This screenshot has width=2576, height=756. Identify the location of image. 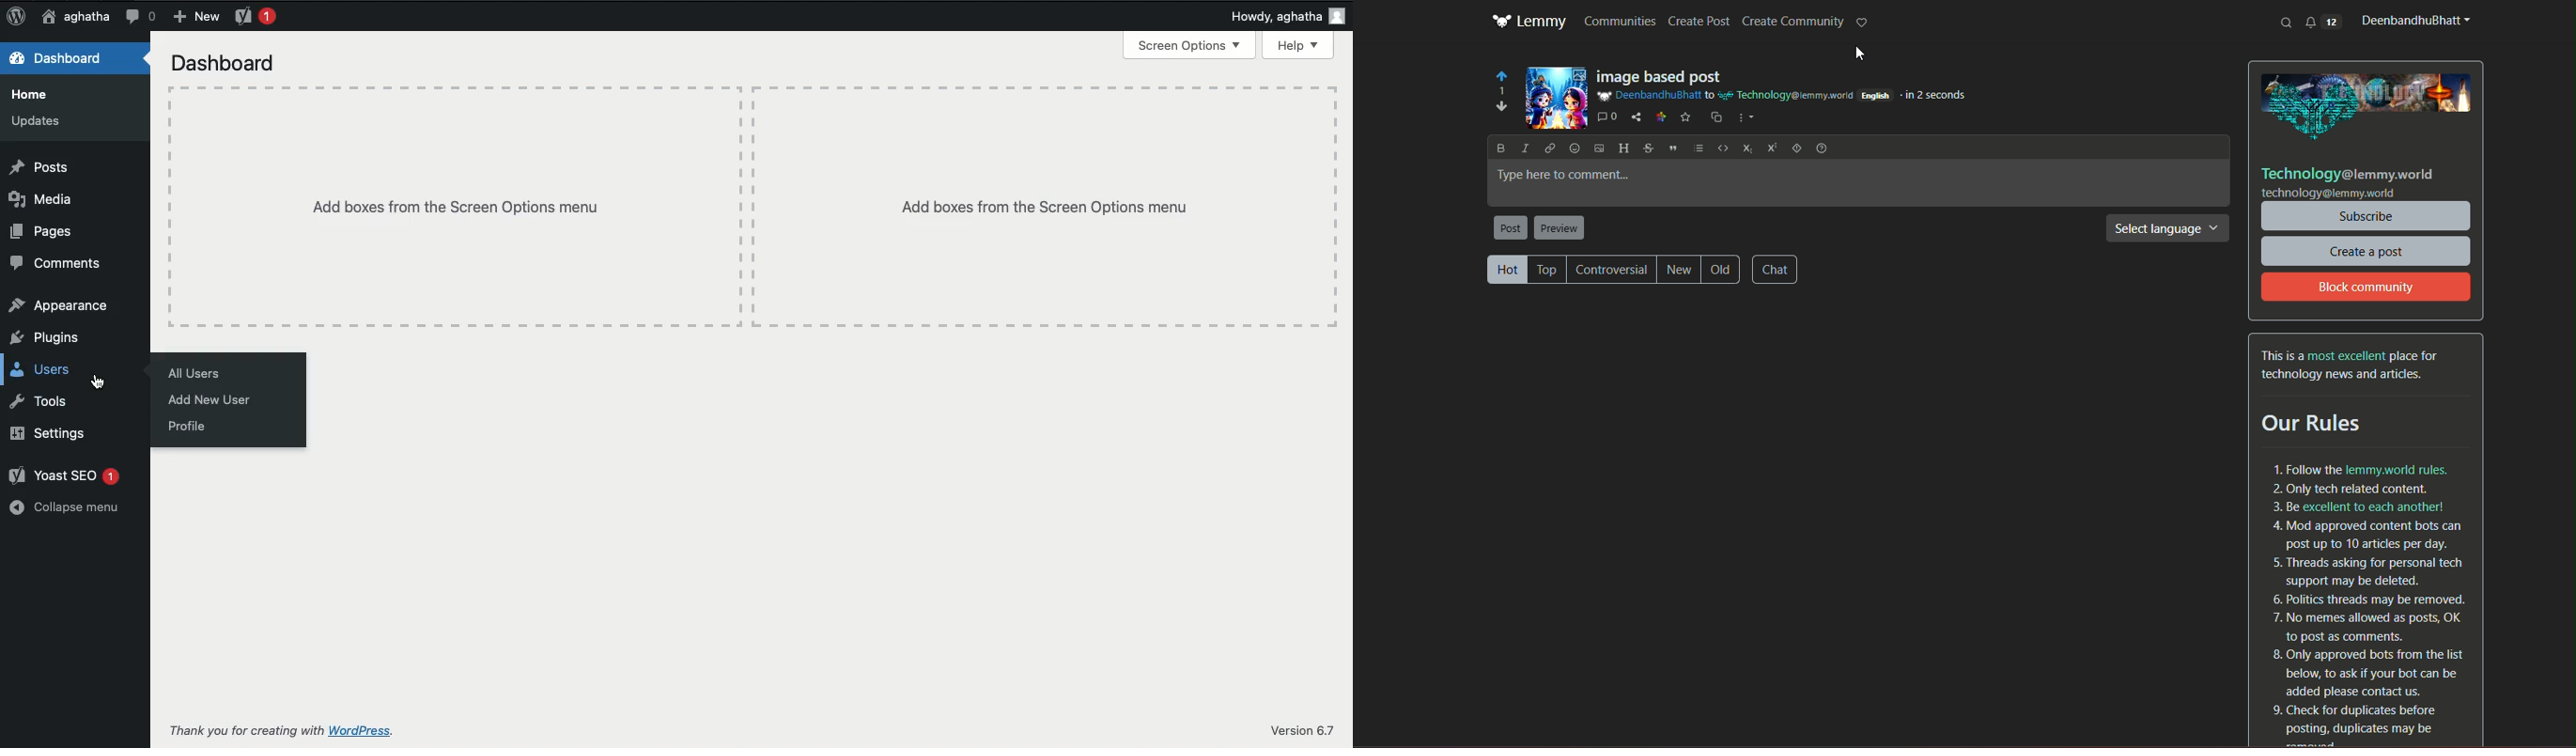
(2370, 106).